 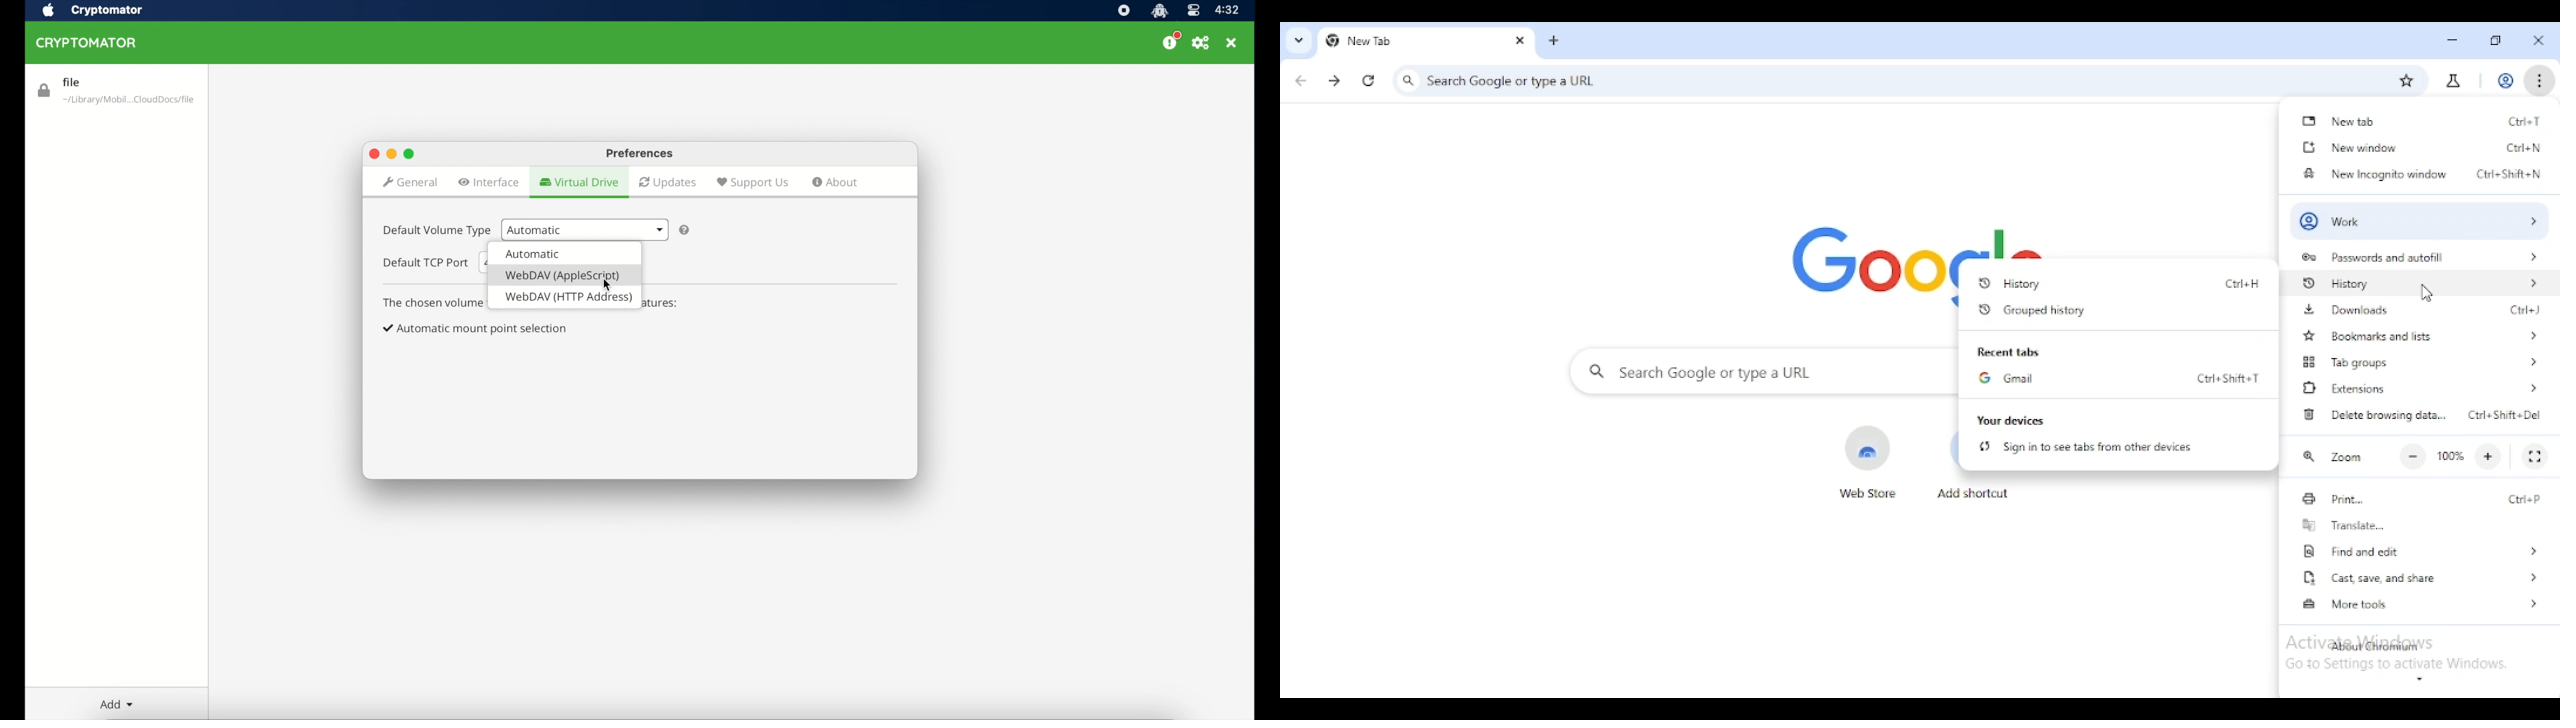 I want to click on 100%, so click(x=2450, y=456).